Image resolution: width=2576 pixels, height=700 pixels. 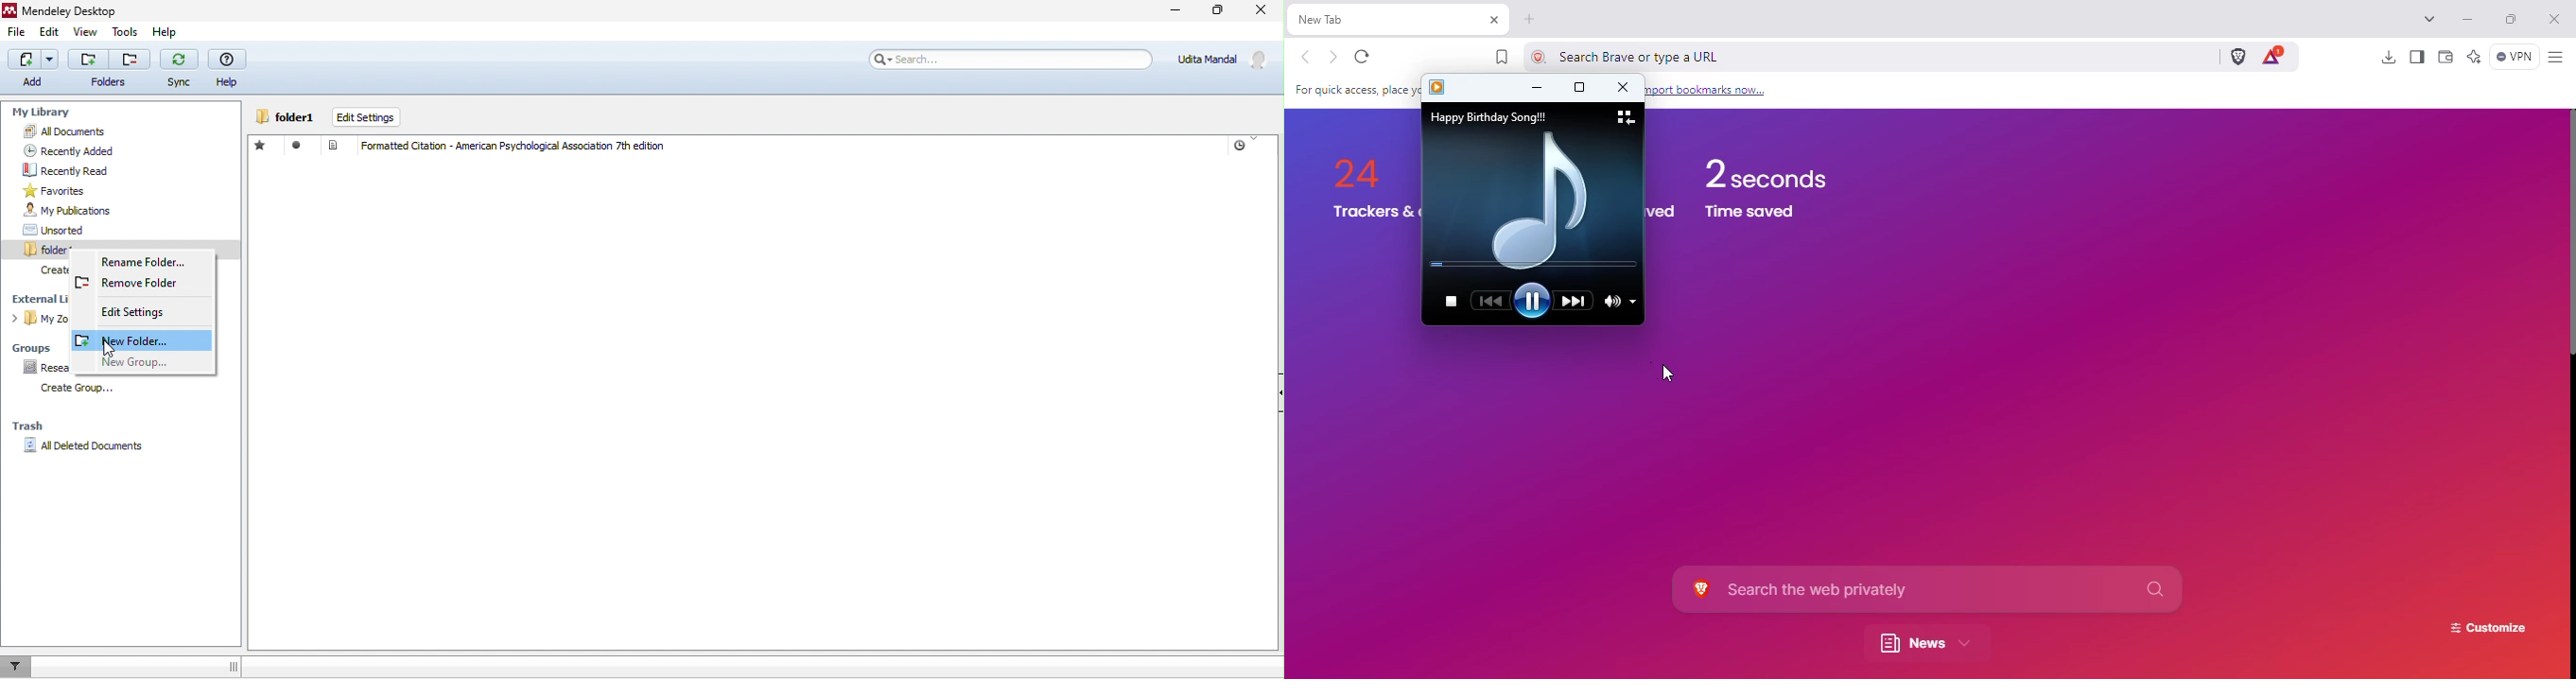 What do you see at coordinates (39, 348) in the screenshot?
I see `groups` at bounding box center [39, 348].